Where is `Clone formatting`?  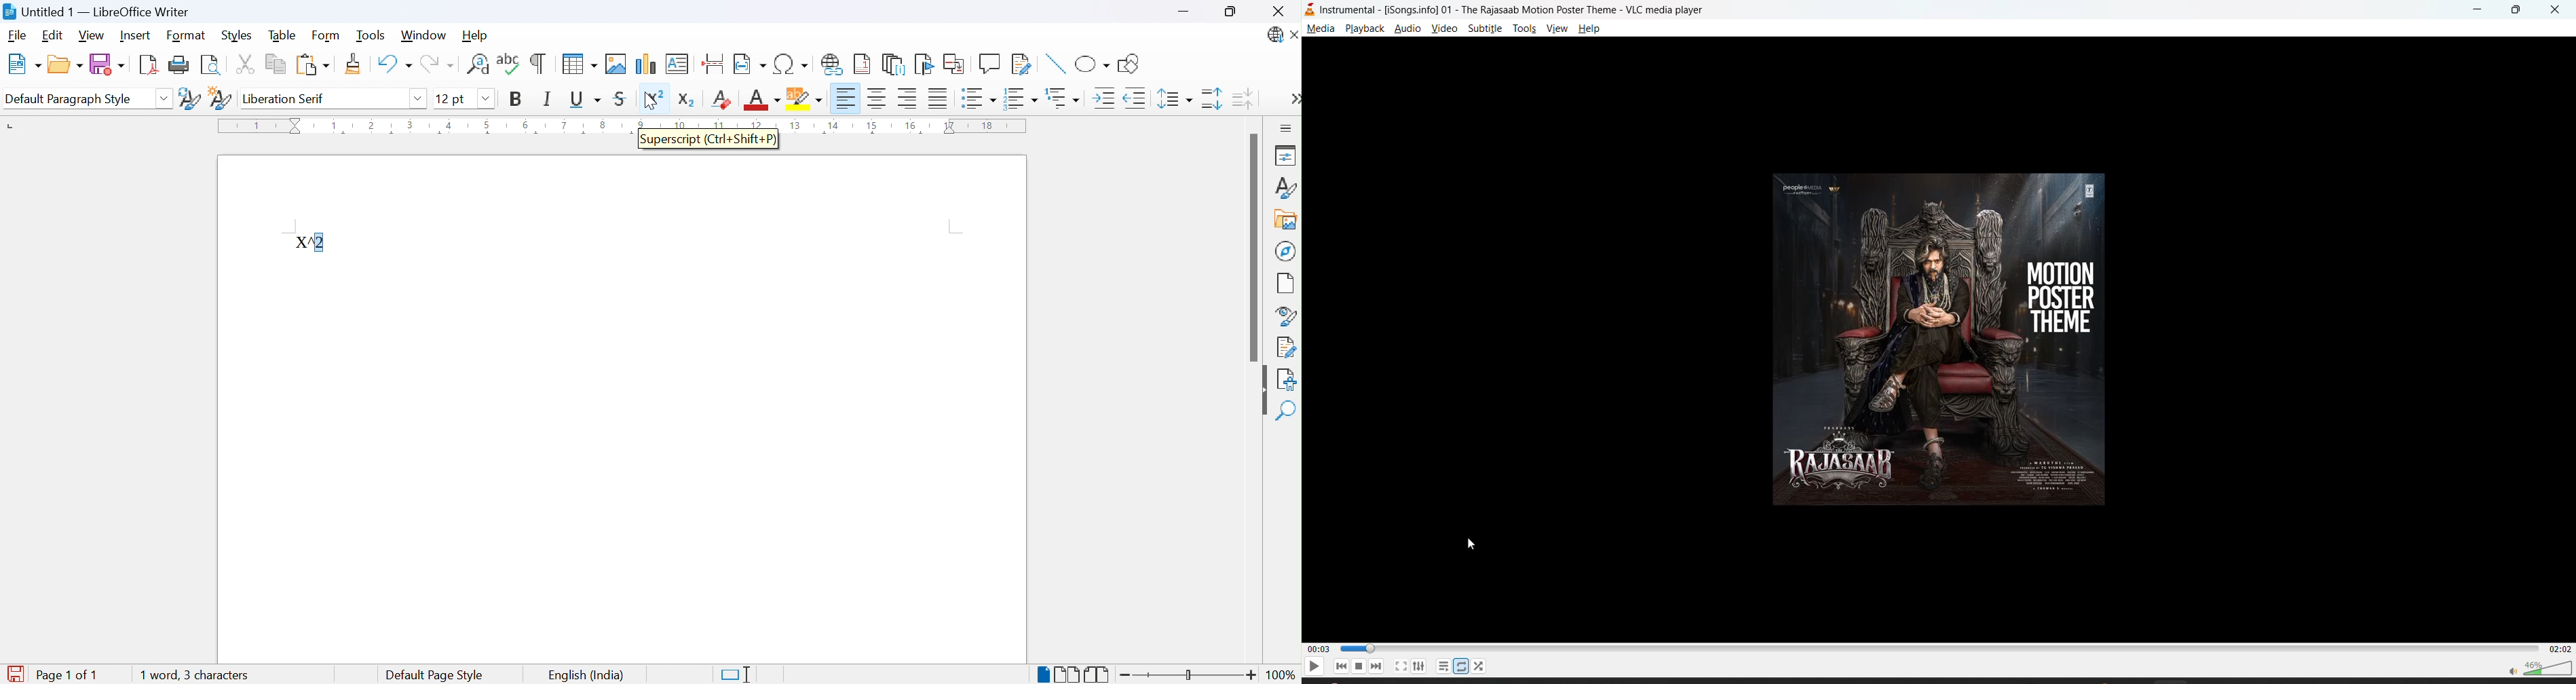 Clone formatting is located at coordinates (355, 63).